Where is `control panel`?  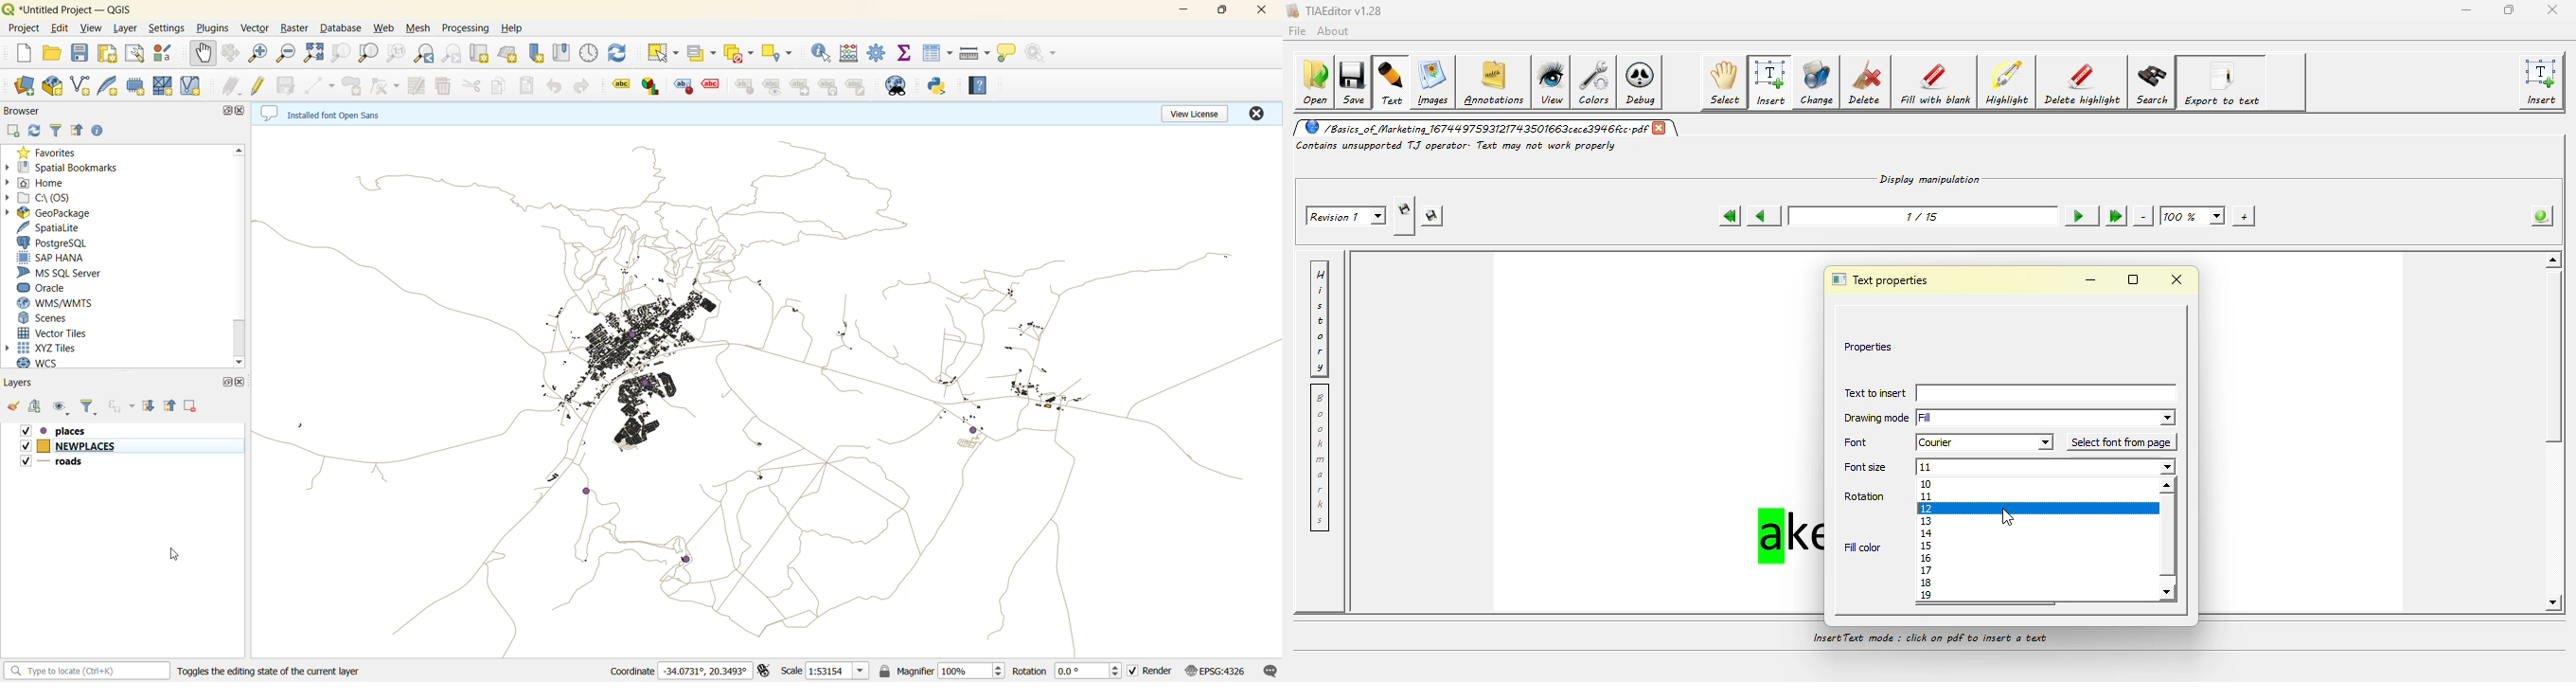 control panel is located at coordinates (590, 54).